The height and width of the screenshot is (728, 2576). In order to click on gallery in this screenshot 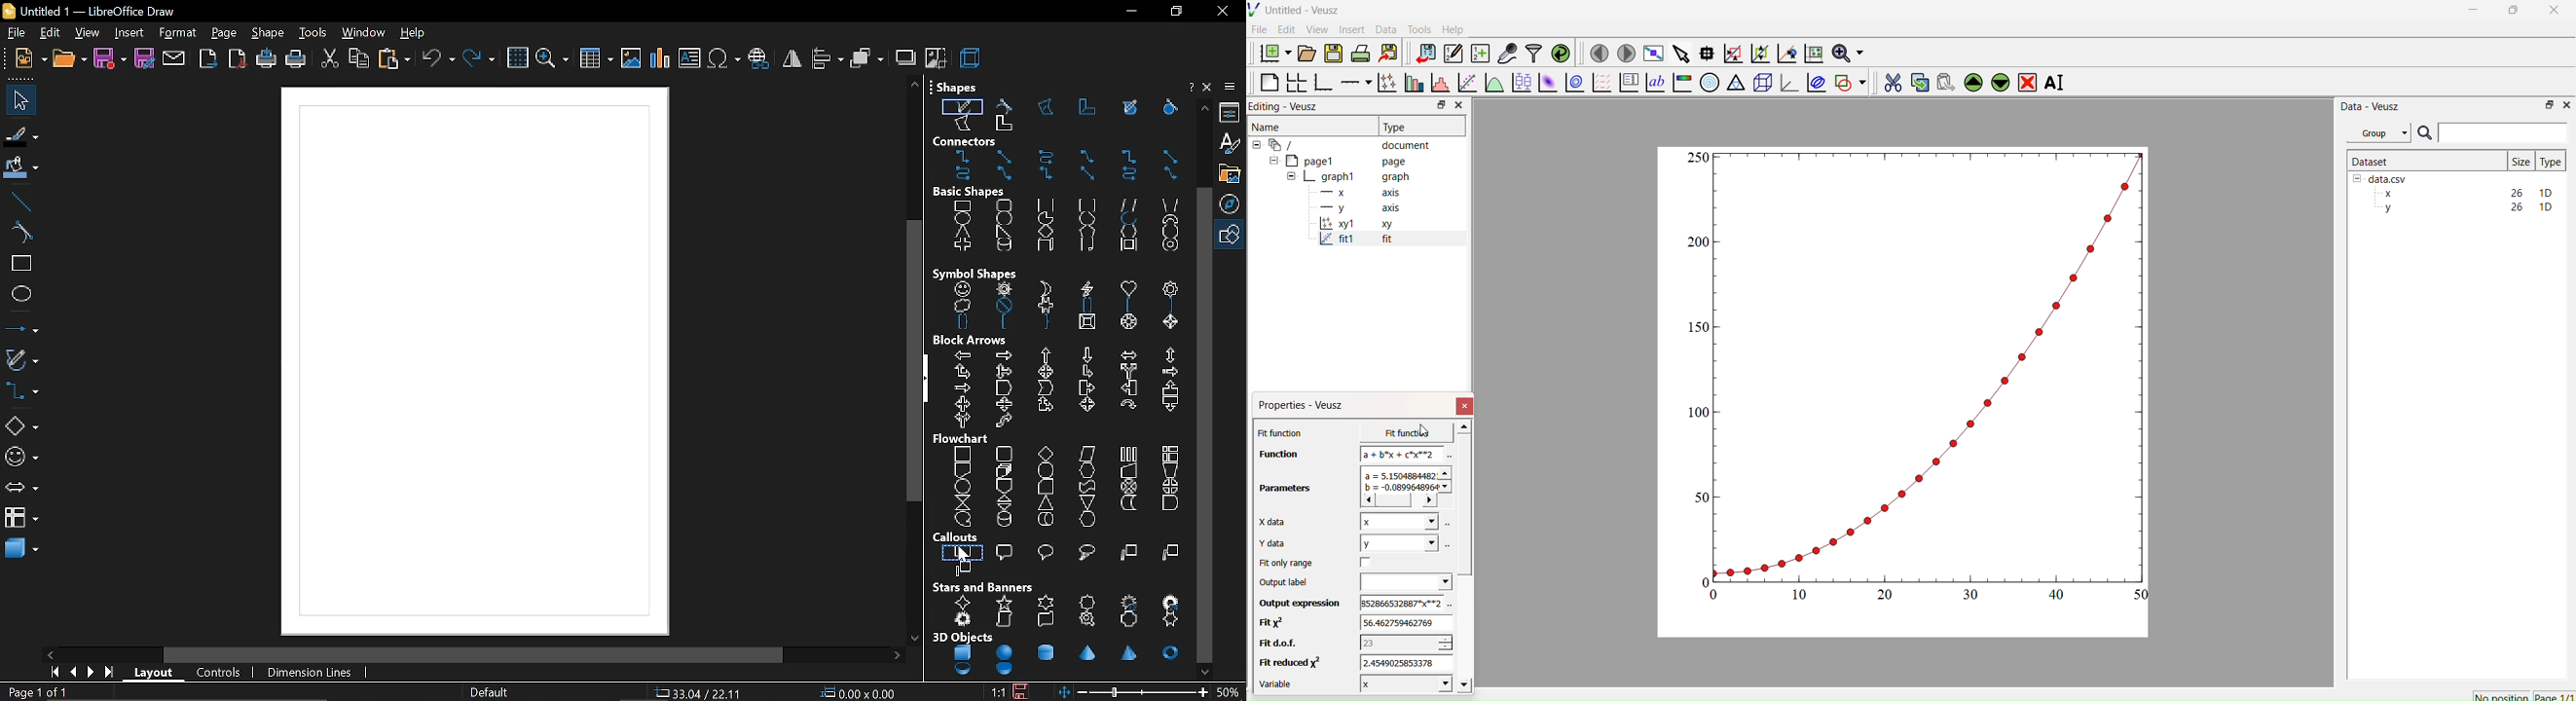, I will do `click(1232, 173)`.